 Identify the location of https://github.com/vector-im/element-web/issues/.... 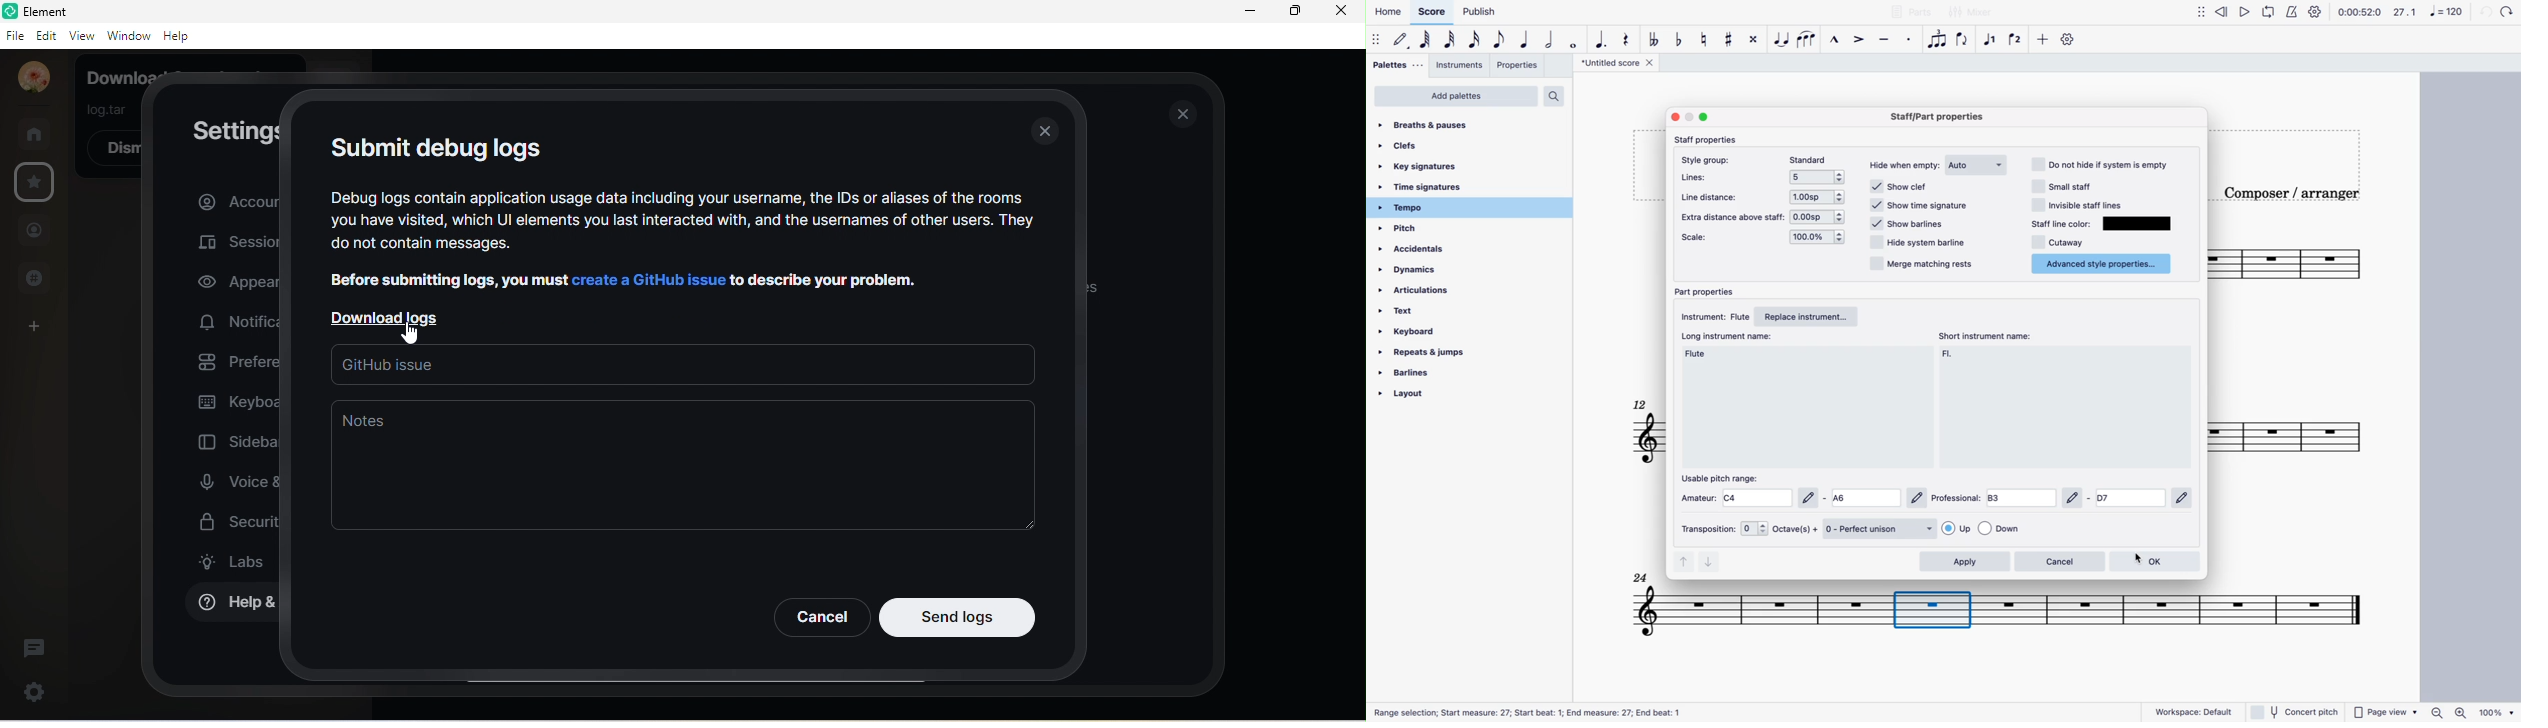
(679, 368).